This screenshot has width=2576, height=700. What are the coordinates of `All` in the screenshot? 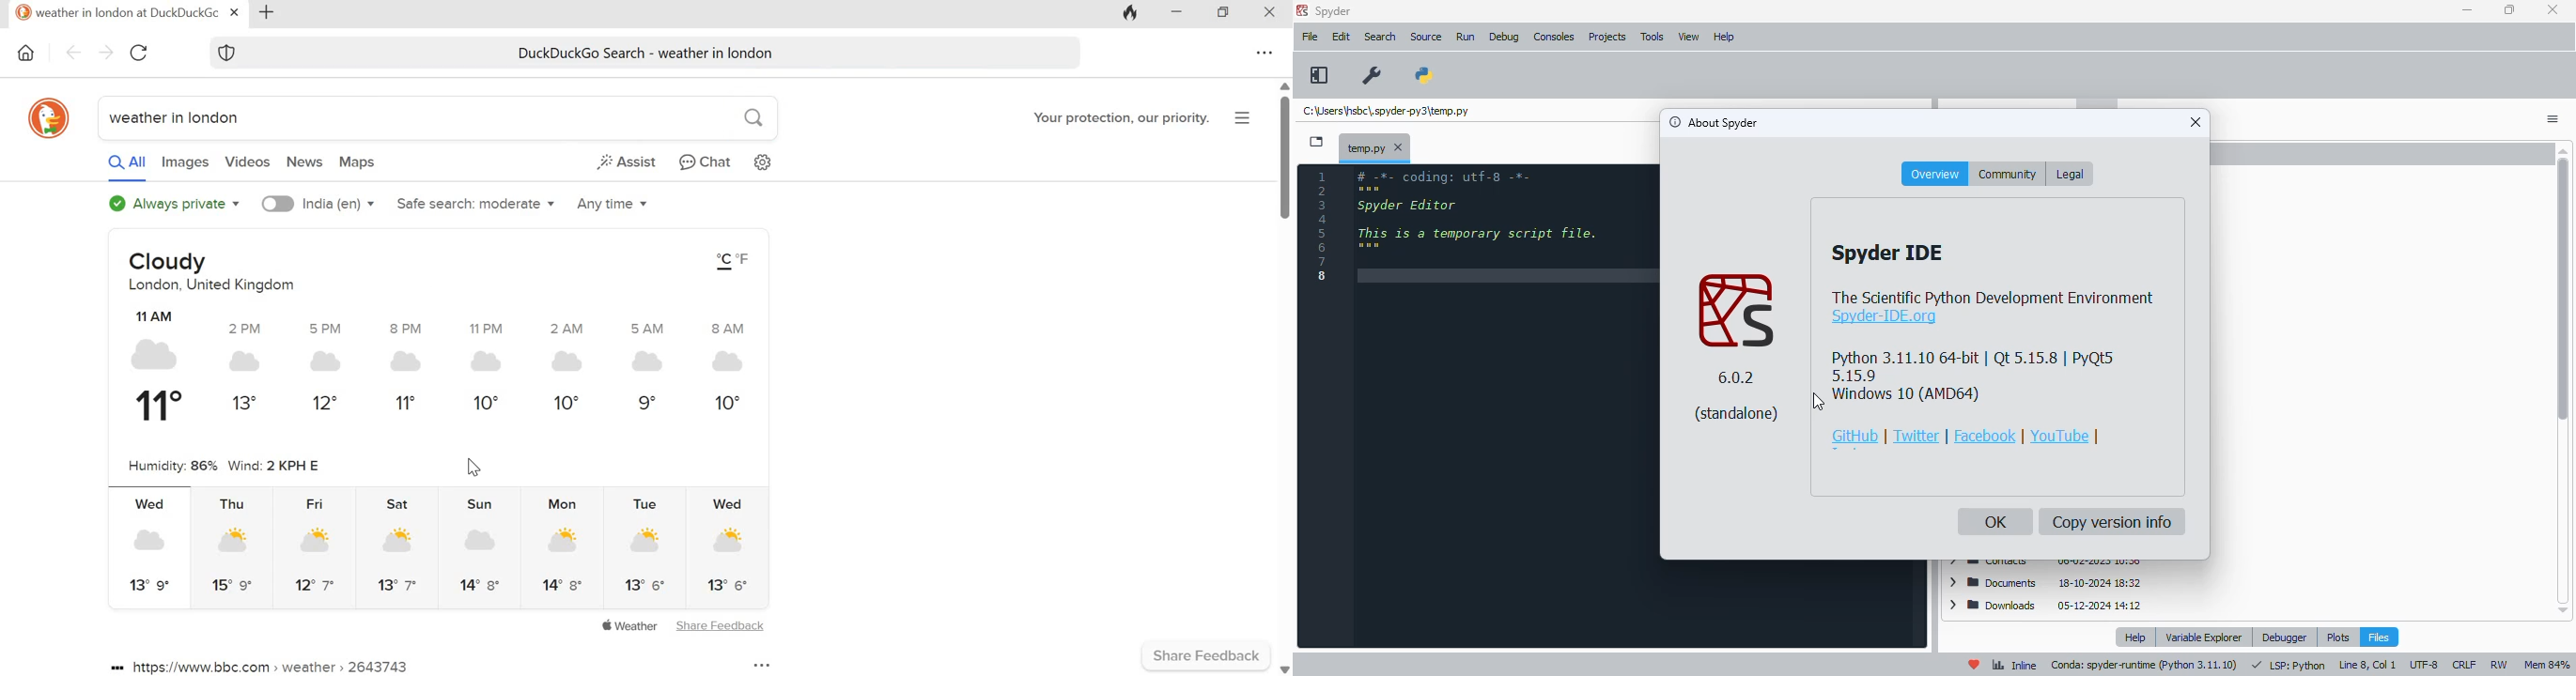 It's located at (127, 165).